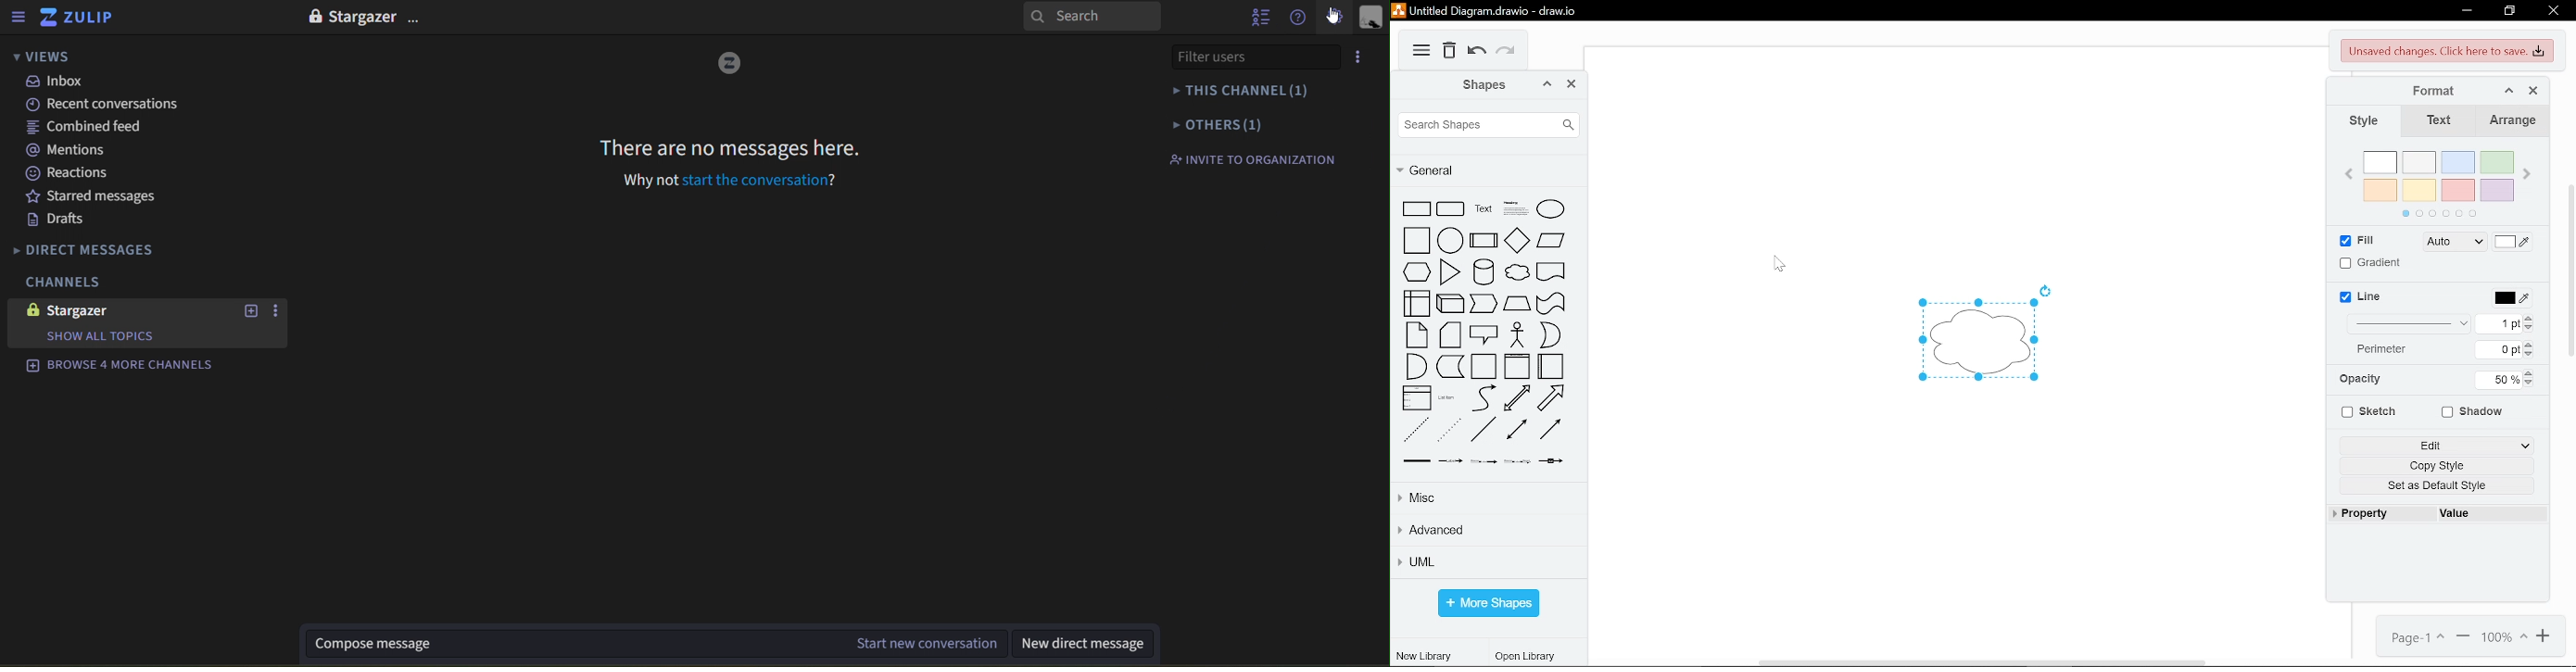 The image size is (2576, 672). Describe the element at coordinates (1551, 398) in the screenshot. I see `arrow` at that location.